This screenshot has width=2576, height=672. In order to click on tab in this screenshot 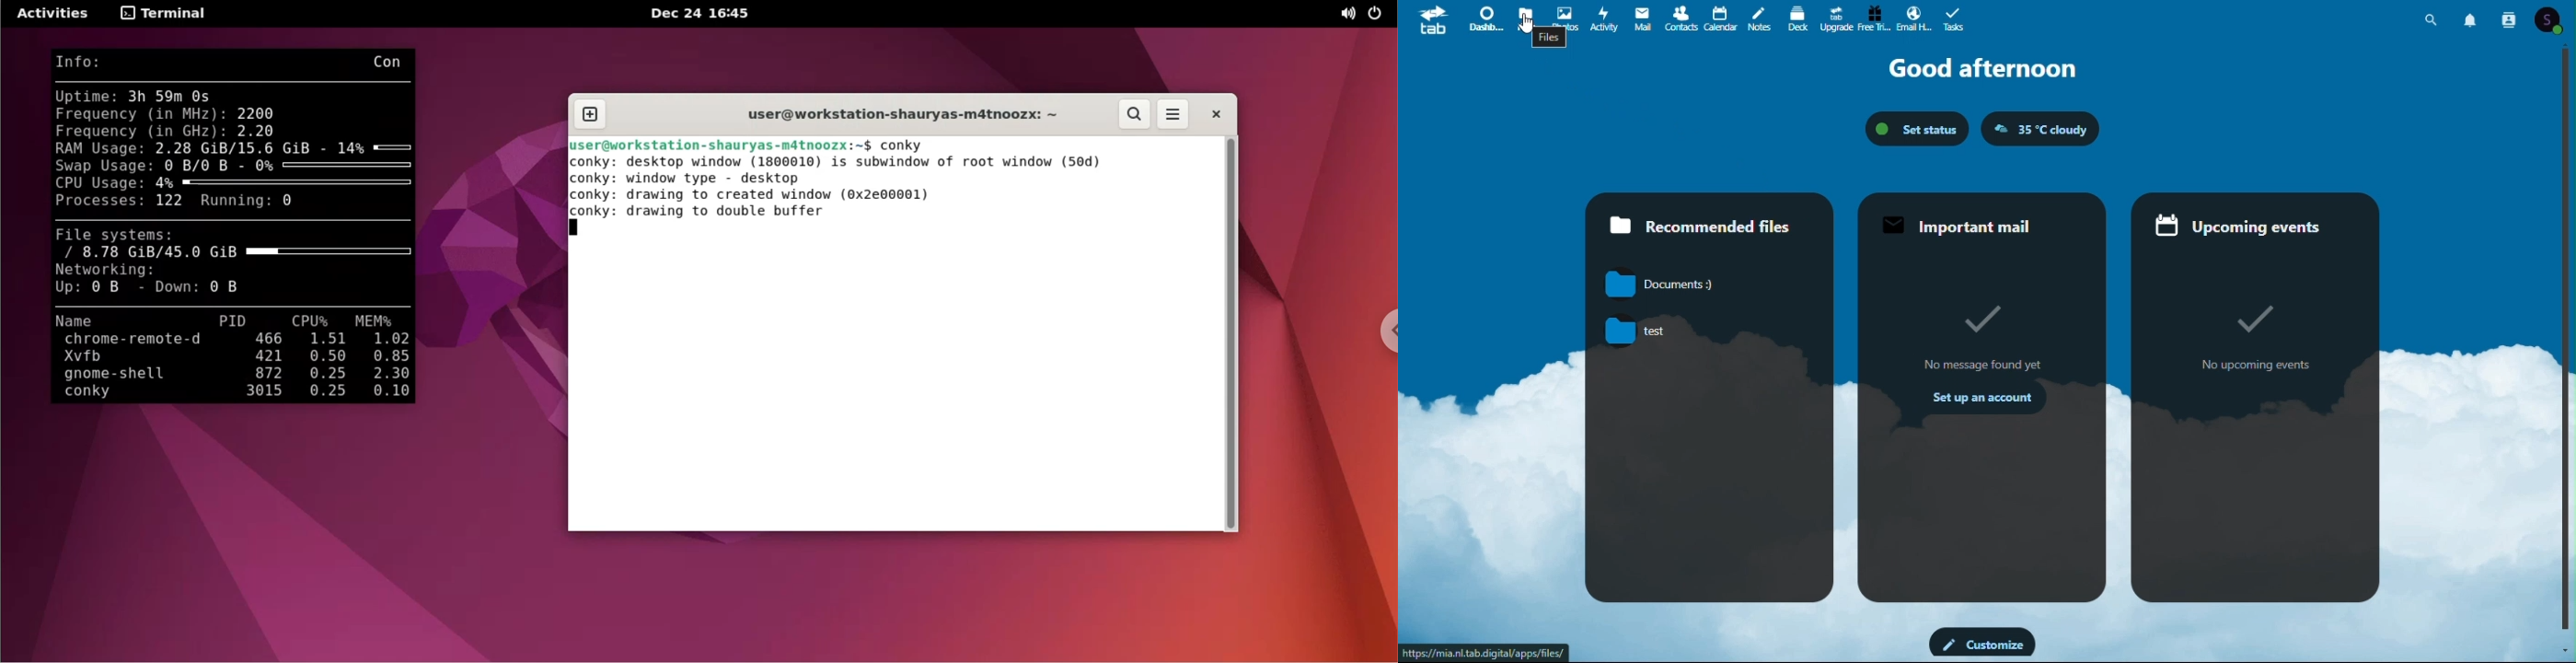, I will do `click(1433, 19)`.